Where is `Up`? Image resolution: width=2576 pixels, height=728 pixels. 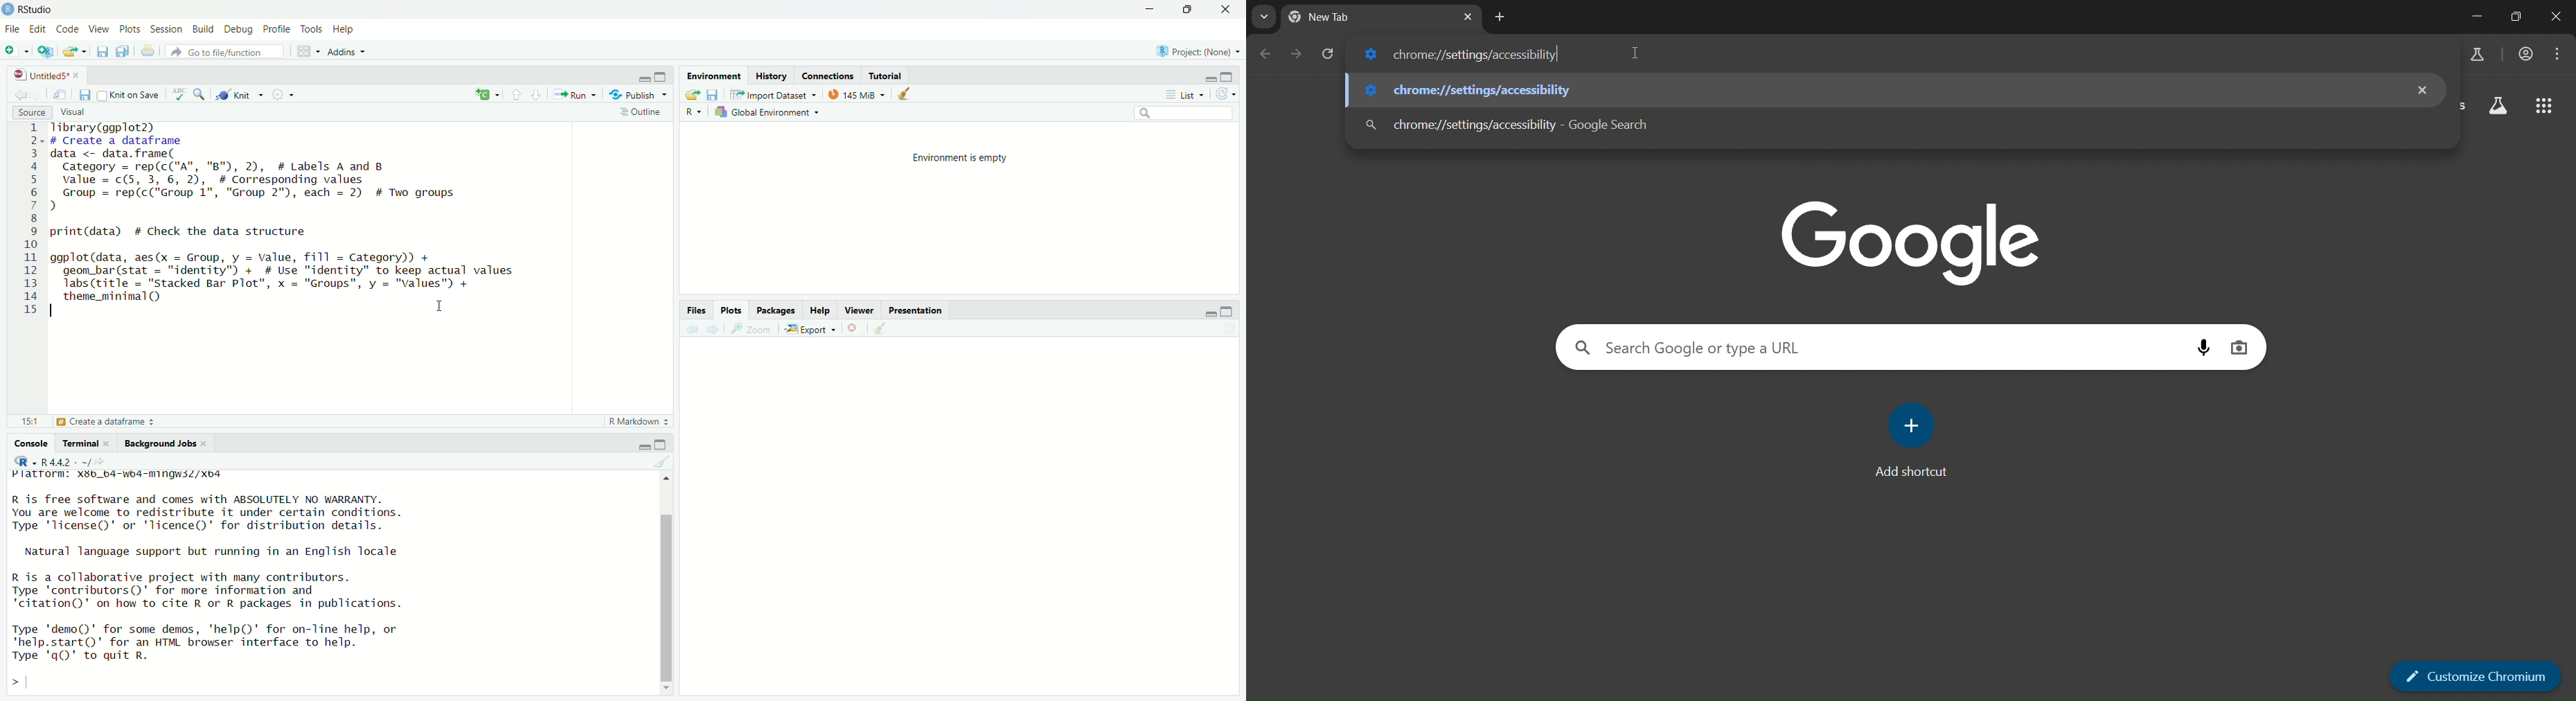 Up is located at coordinates (667, 476).